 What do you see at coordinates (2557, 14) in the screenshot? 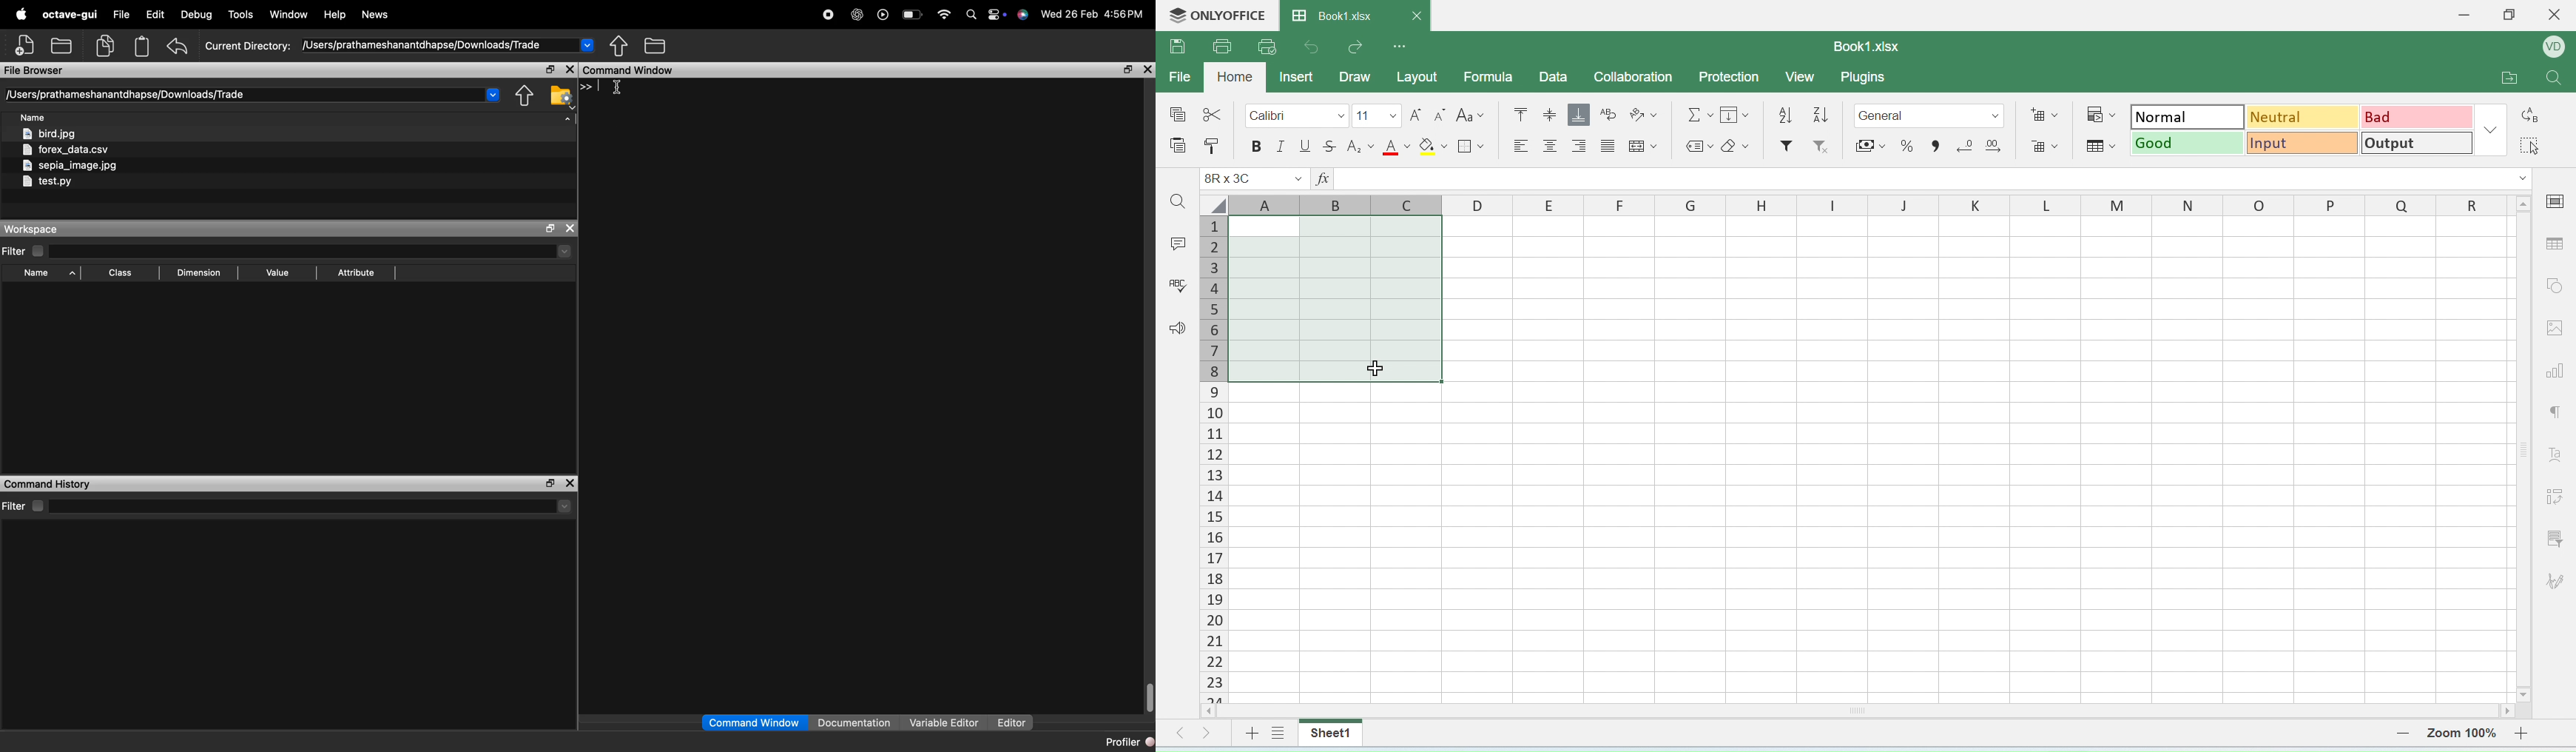
I see `close` at bounding box center [2557, 14].